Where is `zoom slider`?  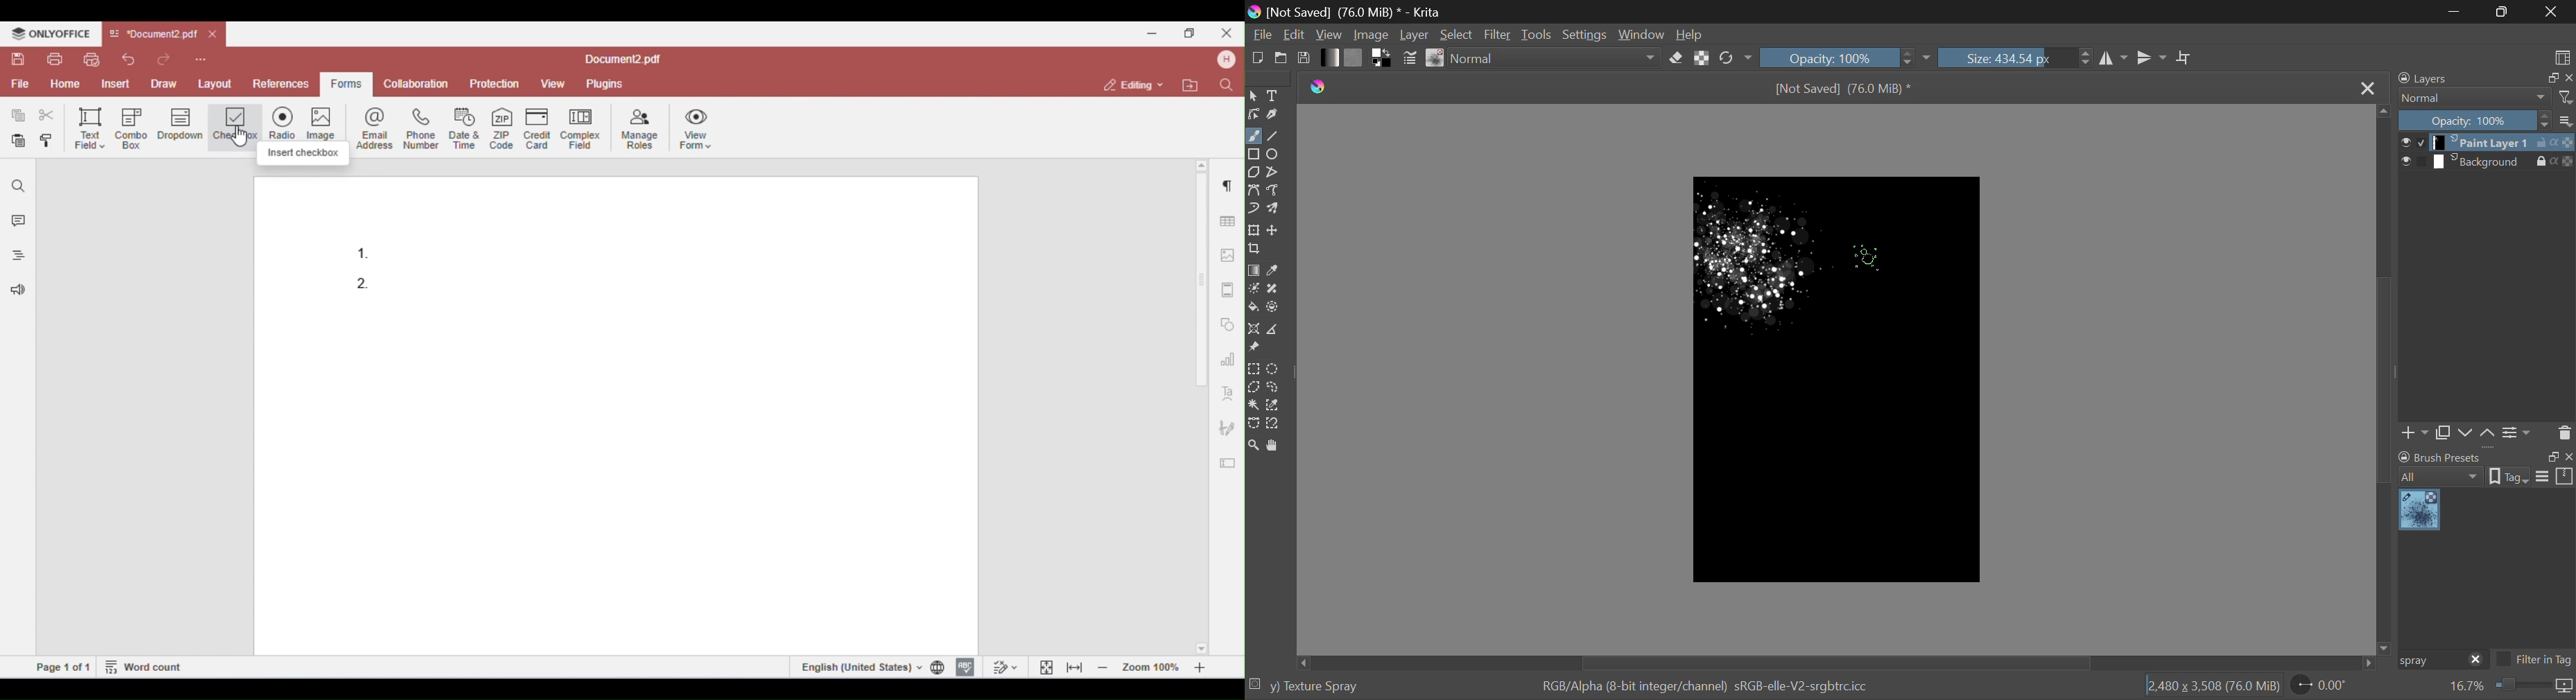
zoom slider is located at coordinates (2521, 686).